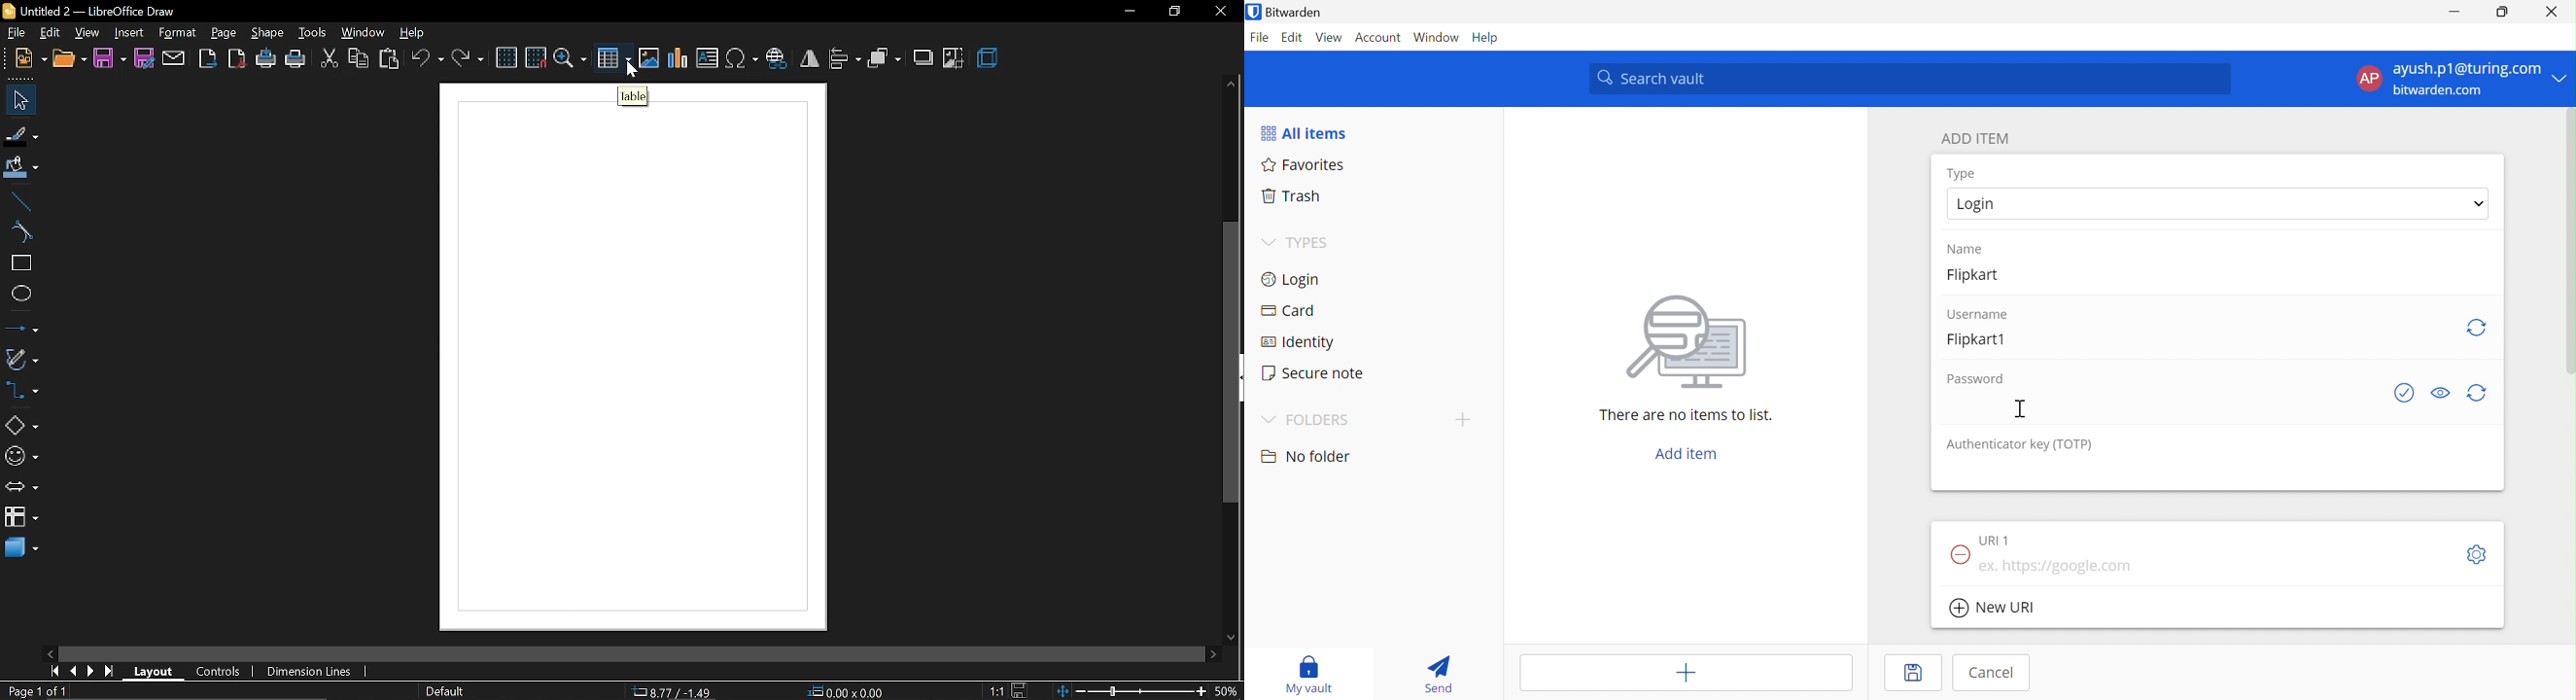  What do you see at coordinates (1017, 690) in the screenshot?
I see `save` at bounding box center [1017, 690].